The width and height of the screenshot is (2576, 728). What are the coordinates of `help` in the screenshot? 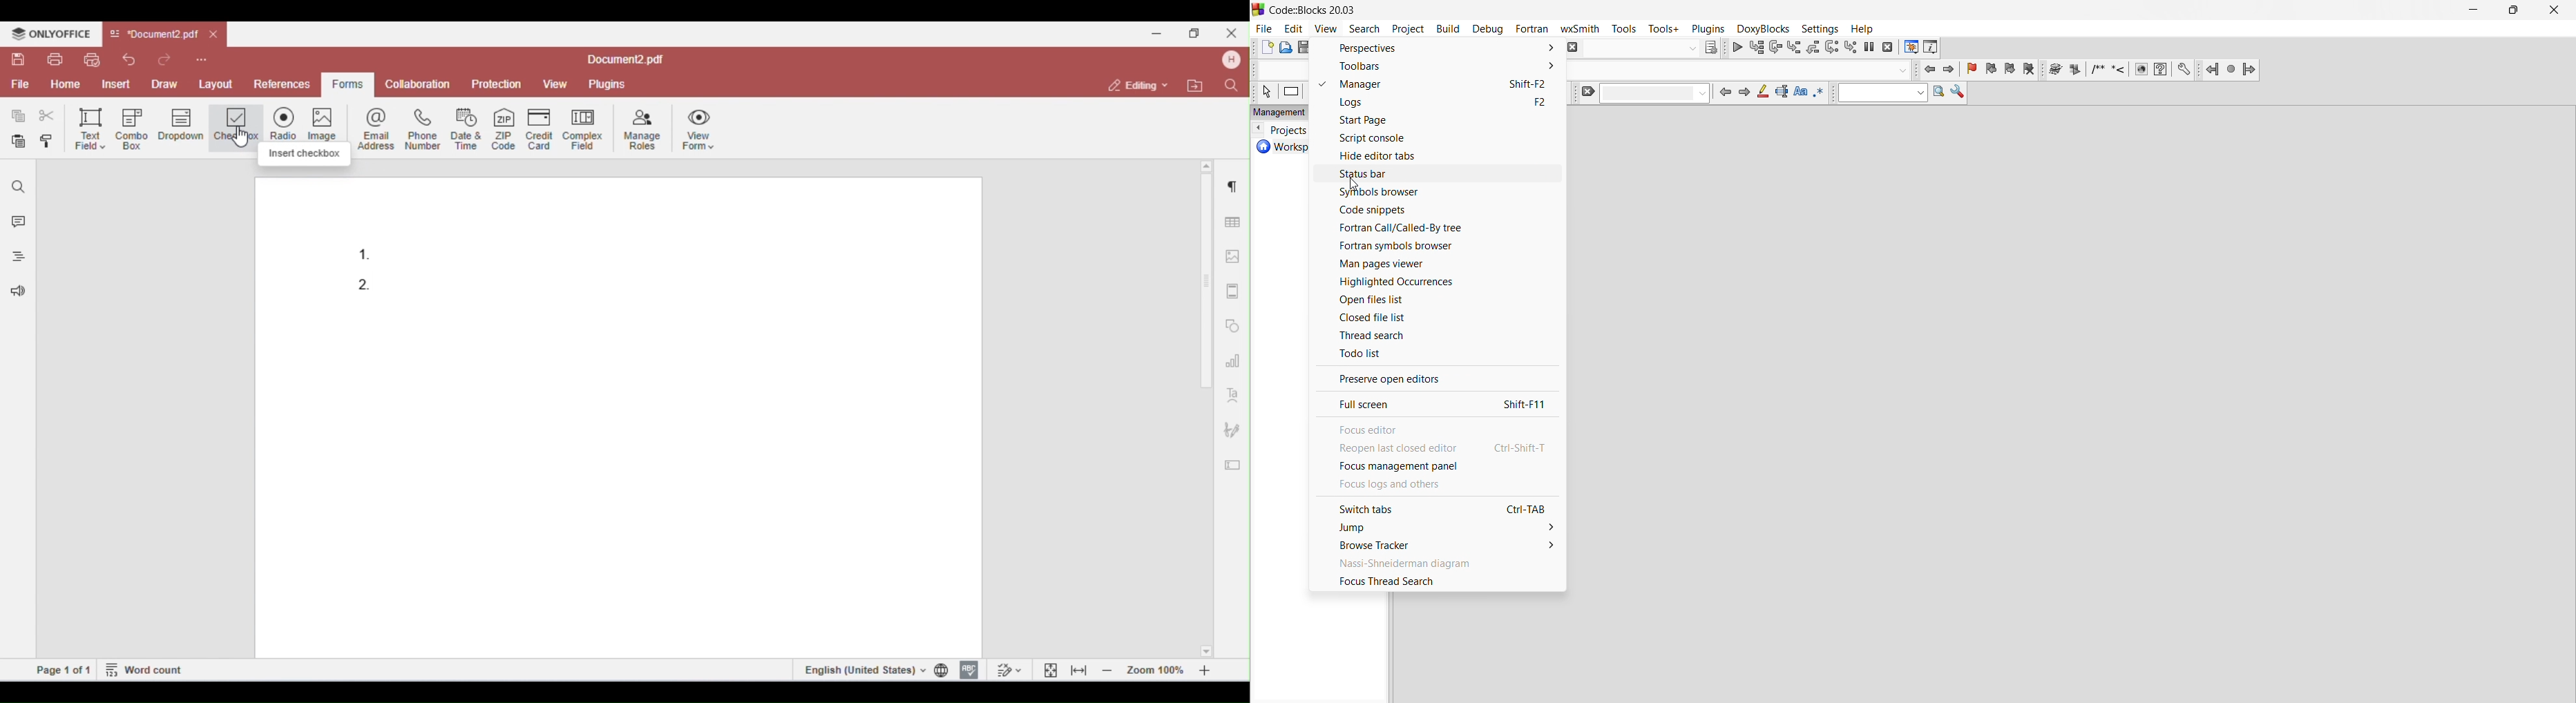 It's located at (1866, 28).